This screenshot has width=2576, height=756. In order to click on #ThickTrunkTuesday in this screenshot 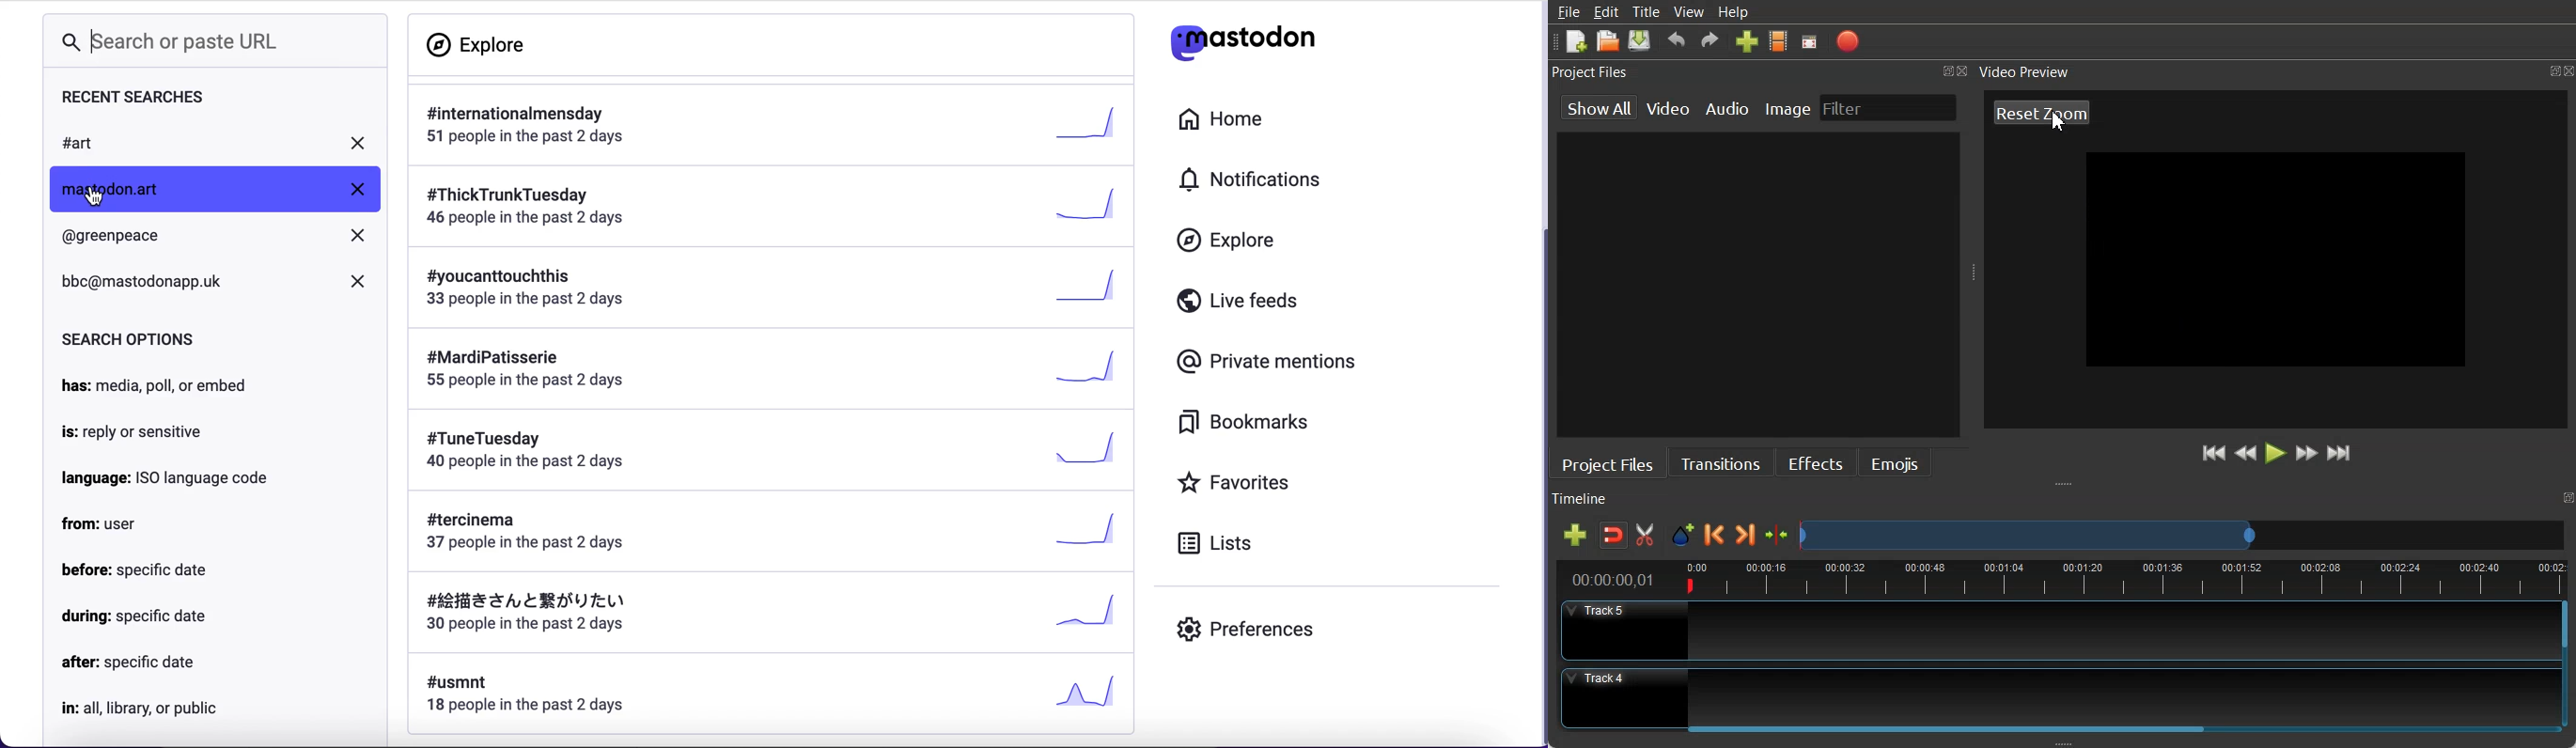, I will do `click(775, 210)`.